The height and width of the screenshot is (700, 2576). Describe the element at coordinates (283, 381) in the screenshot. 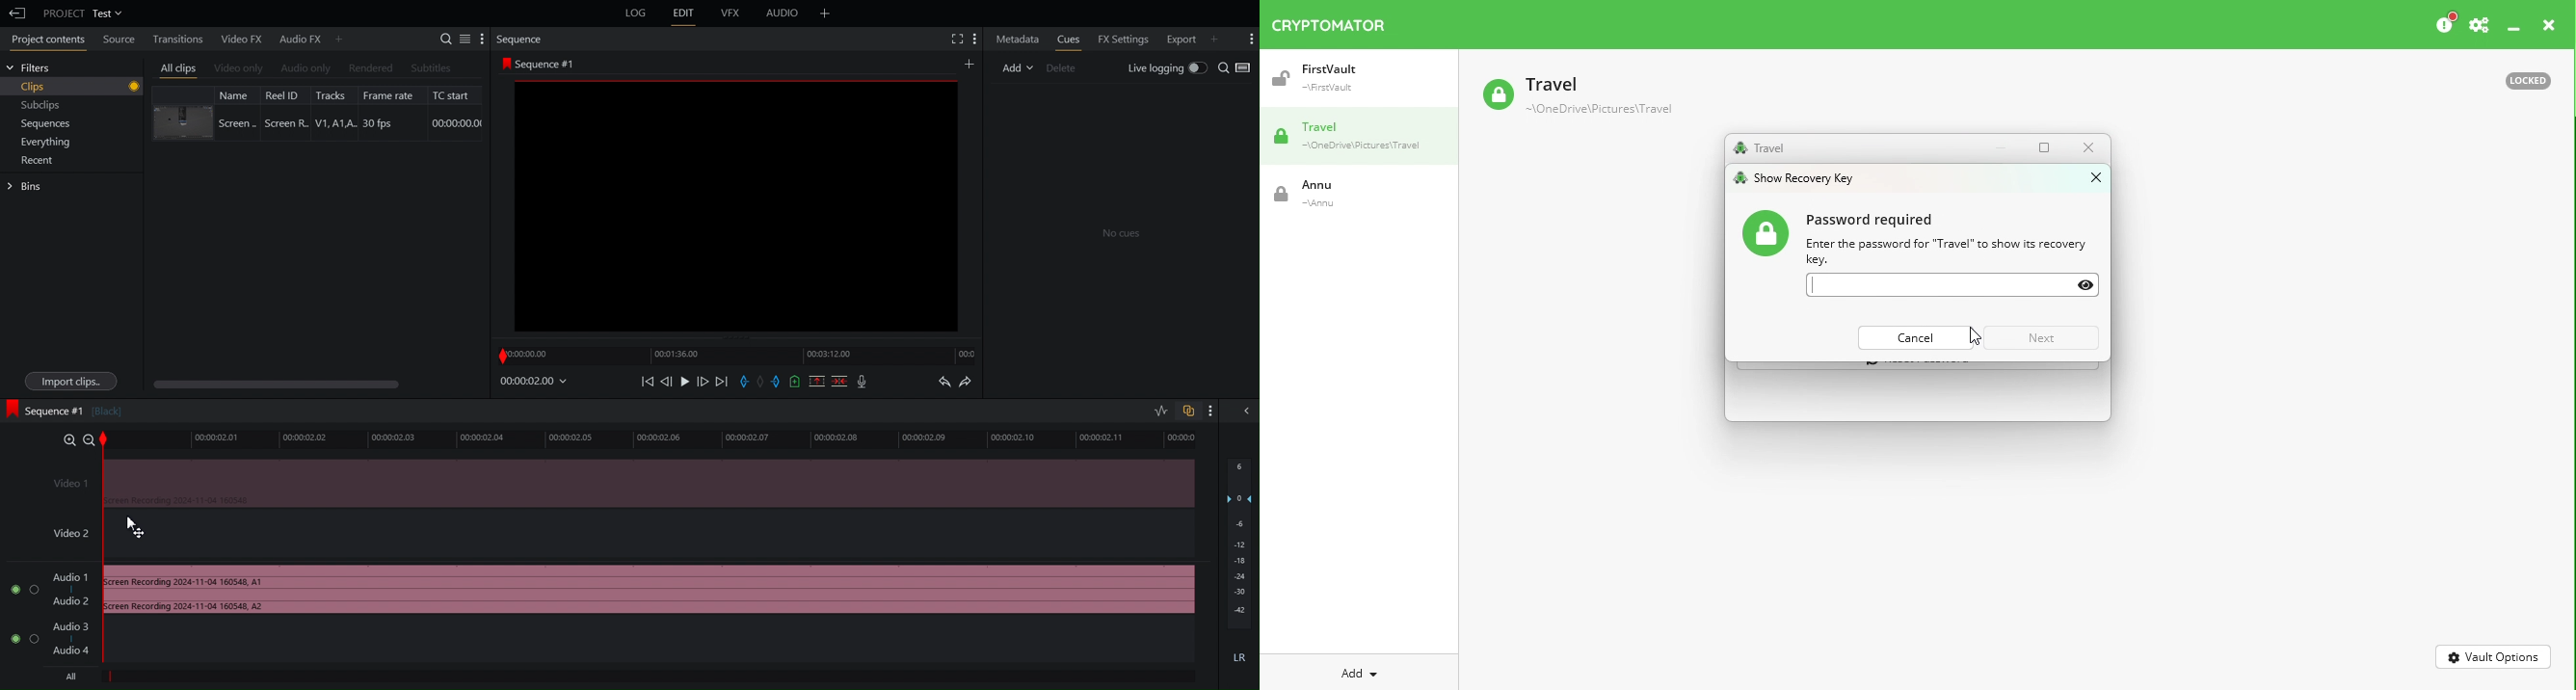

I see `Scroll bar` at that location.